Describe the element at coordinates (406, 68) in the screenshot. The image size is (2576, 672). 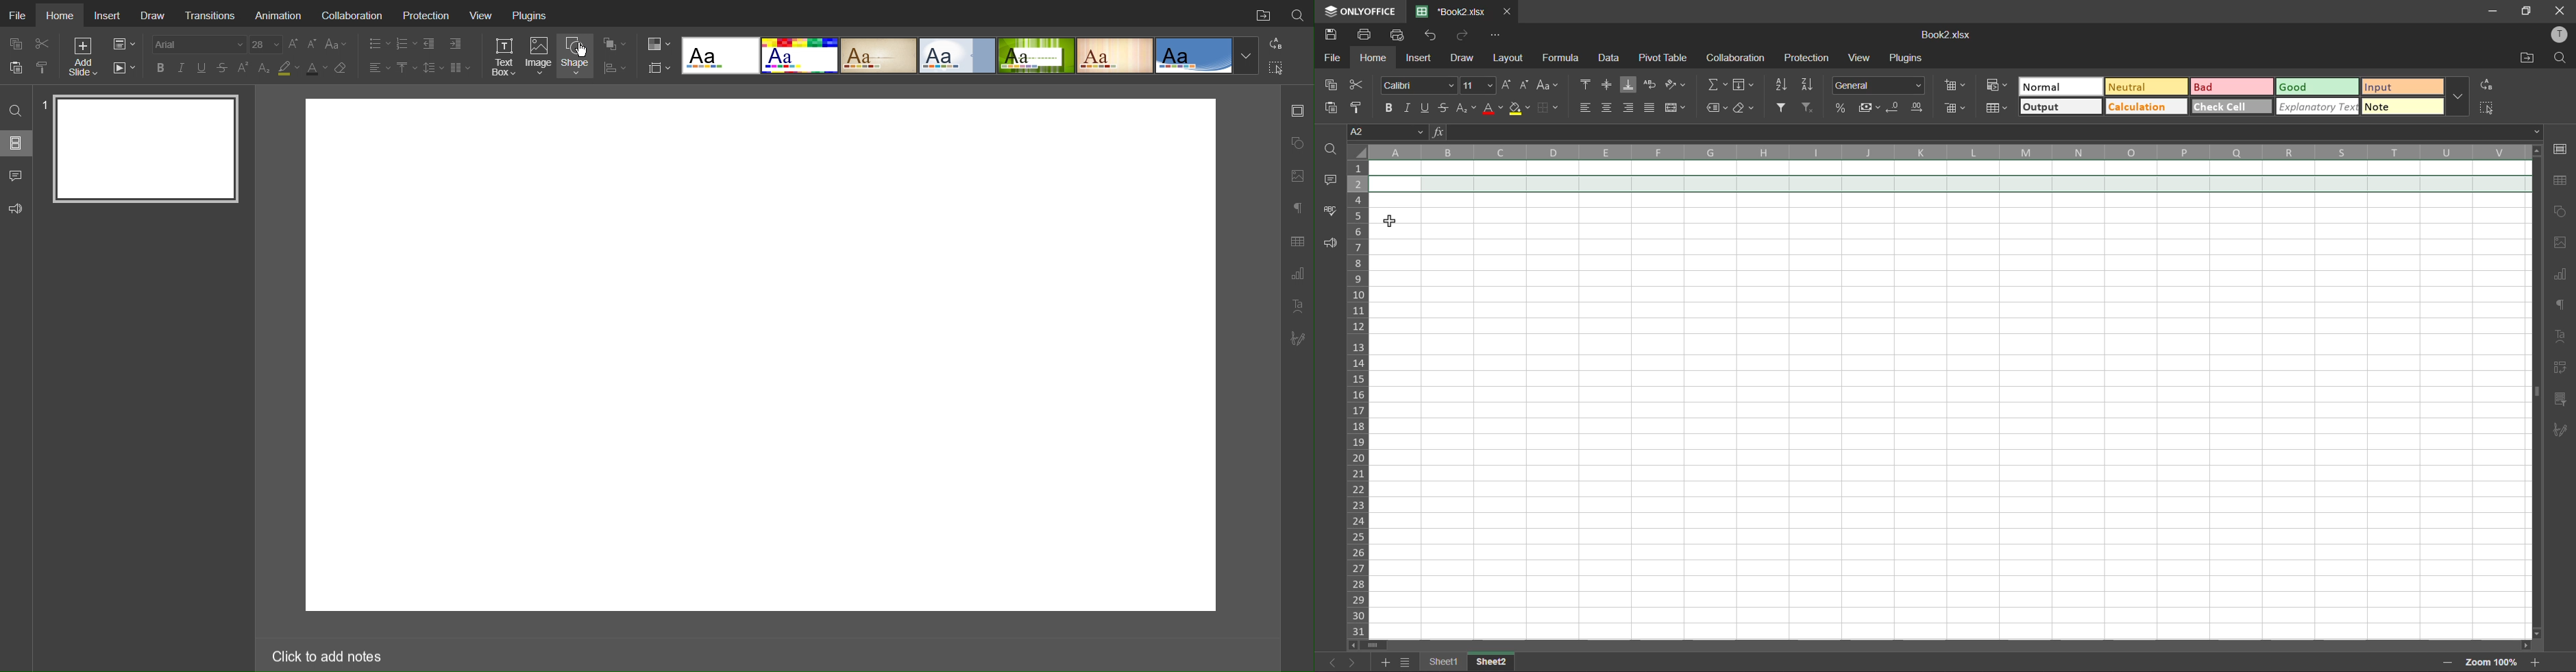
I see `Vertical Alignment` at that location.